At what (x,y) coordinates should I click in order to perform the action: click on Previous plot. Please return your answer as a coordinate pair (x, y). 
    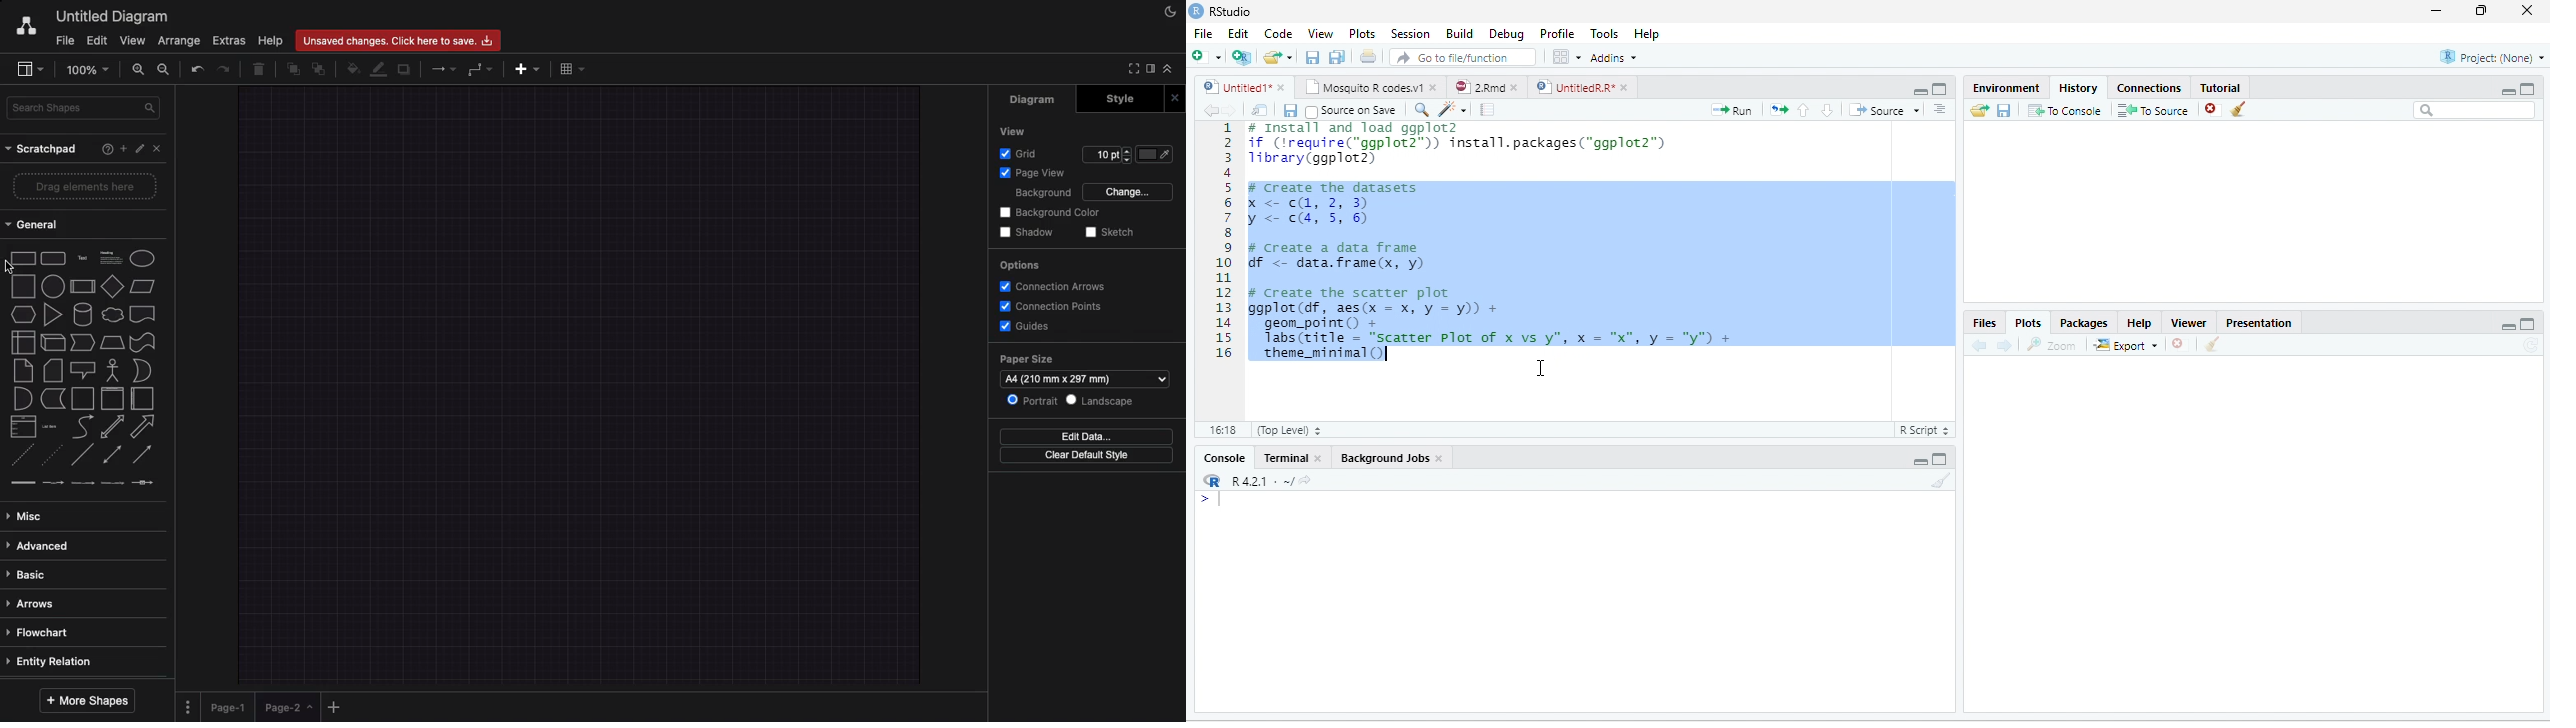
    Looking at the image, I should click on (1980, 345).